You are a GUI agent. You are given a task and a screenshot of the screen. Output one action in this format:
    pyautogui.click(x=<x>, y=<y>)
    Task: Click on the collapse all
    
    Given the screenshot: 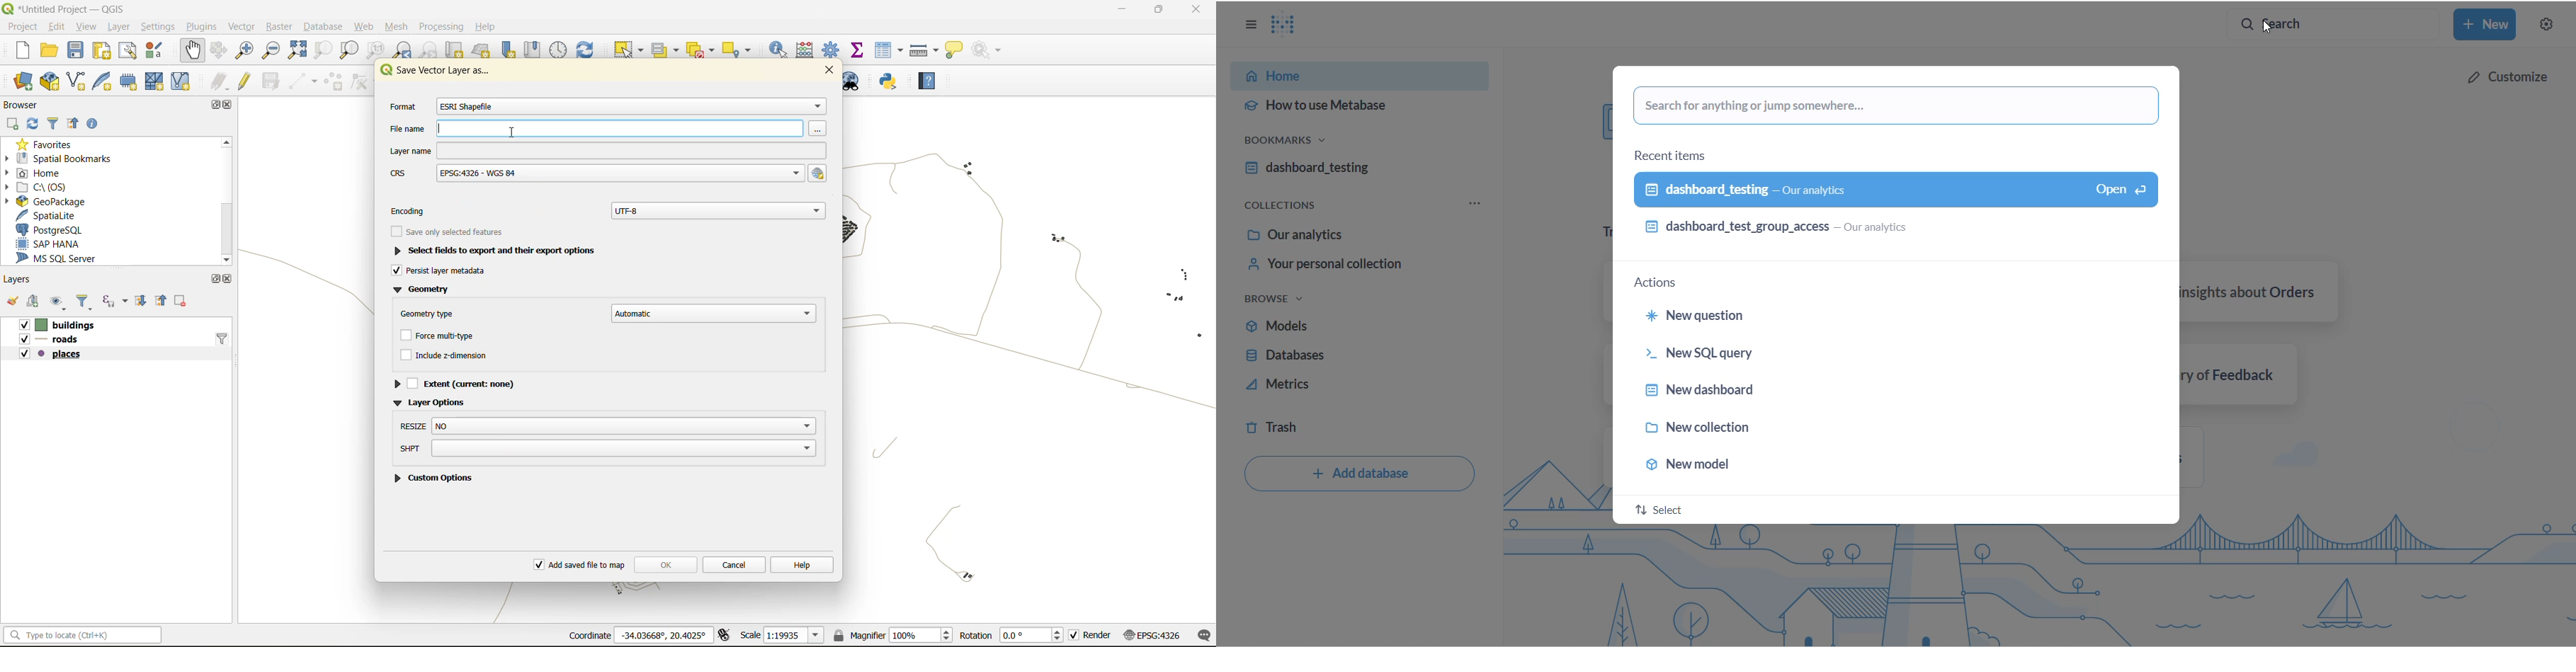 What is the action you would take?
    pyautogui.click(x=164, y=302)
    